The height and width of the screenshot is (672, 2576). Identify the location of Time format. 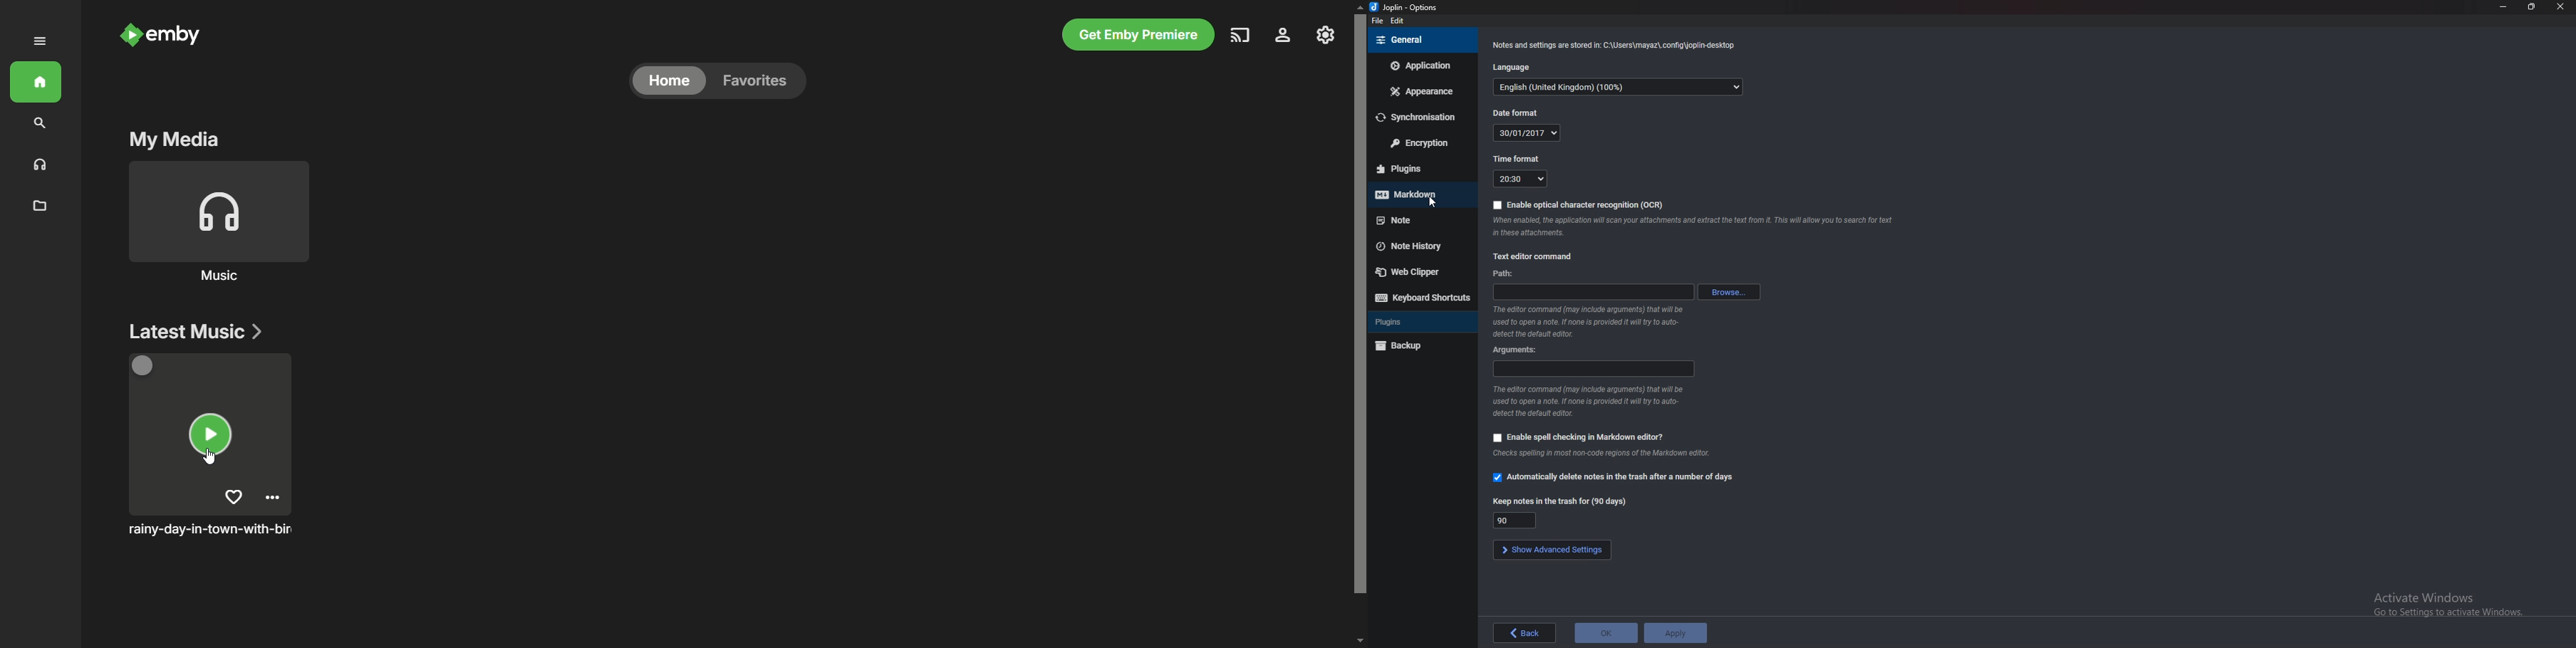
(1521, 179).